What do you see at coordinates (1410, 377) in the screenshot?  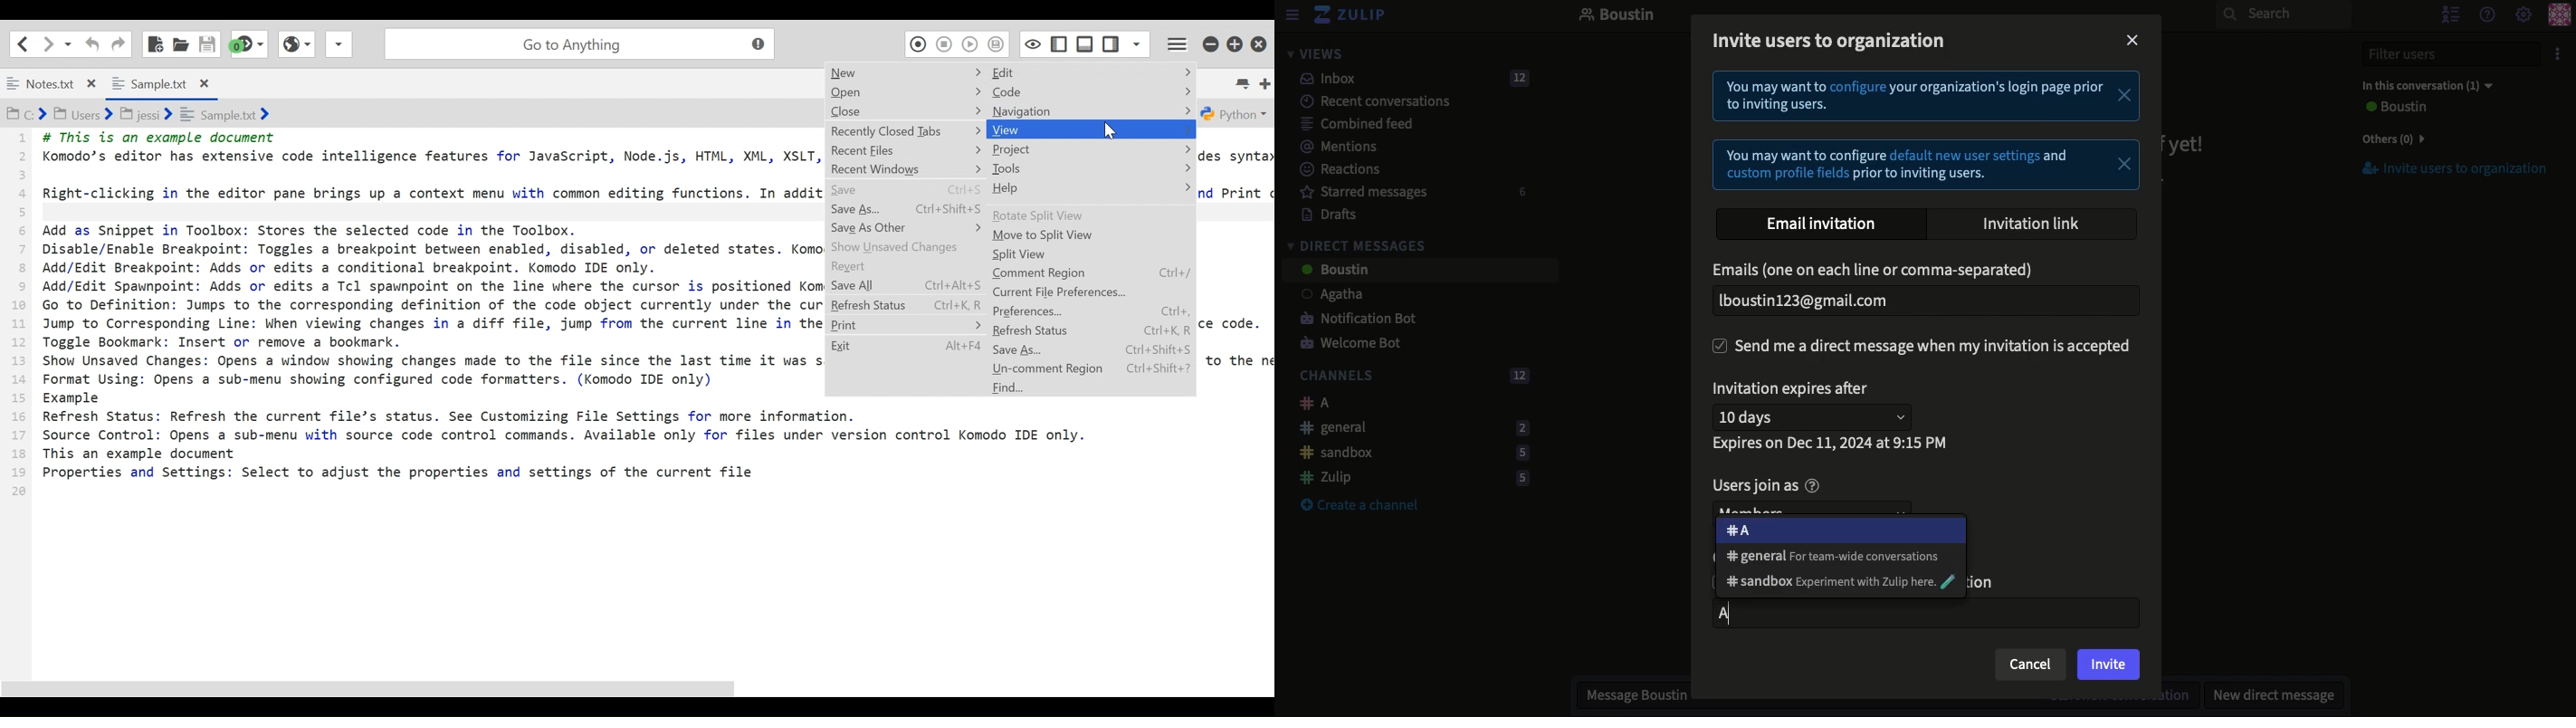 I see `Channels` at bounding box center [1410, 377].